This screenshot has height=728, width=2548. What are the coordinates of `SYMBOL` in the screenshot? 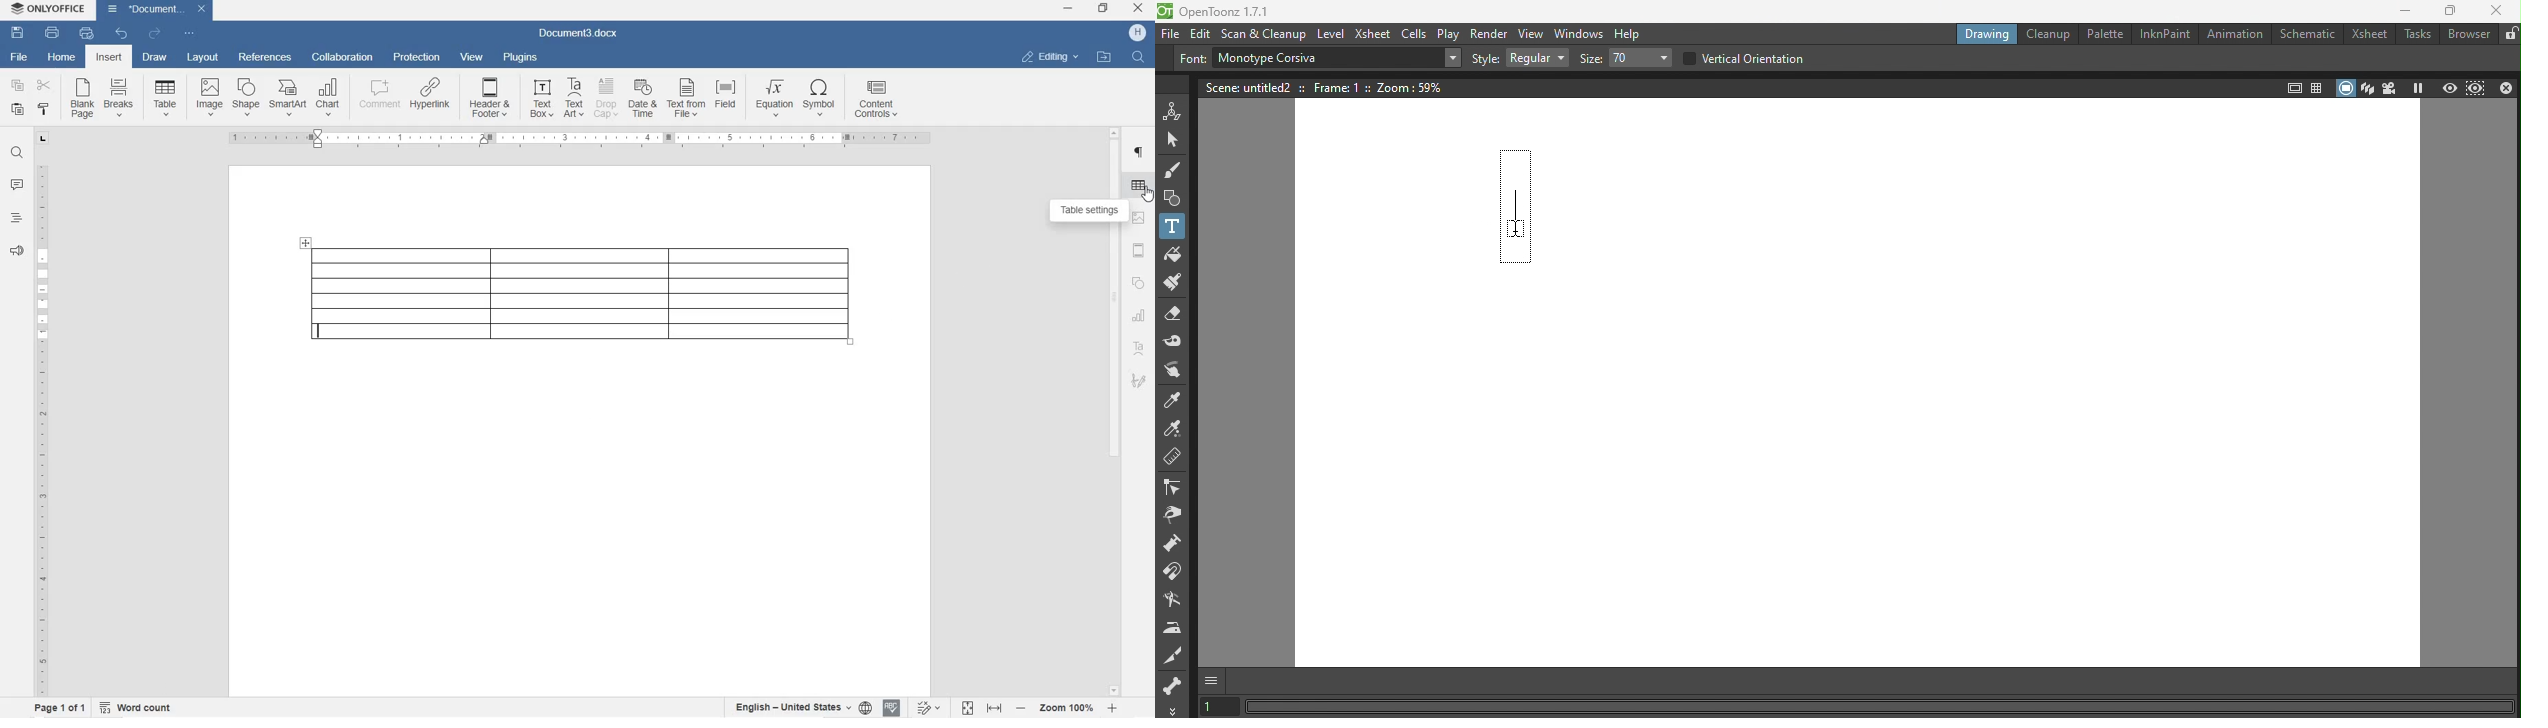 It's located at (819, 100).